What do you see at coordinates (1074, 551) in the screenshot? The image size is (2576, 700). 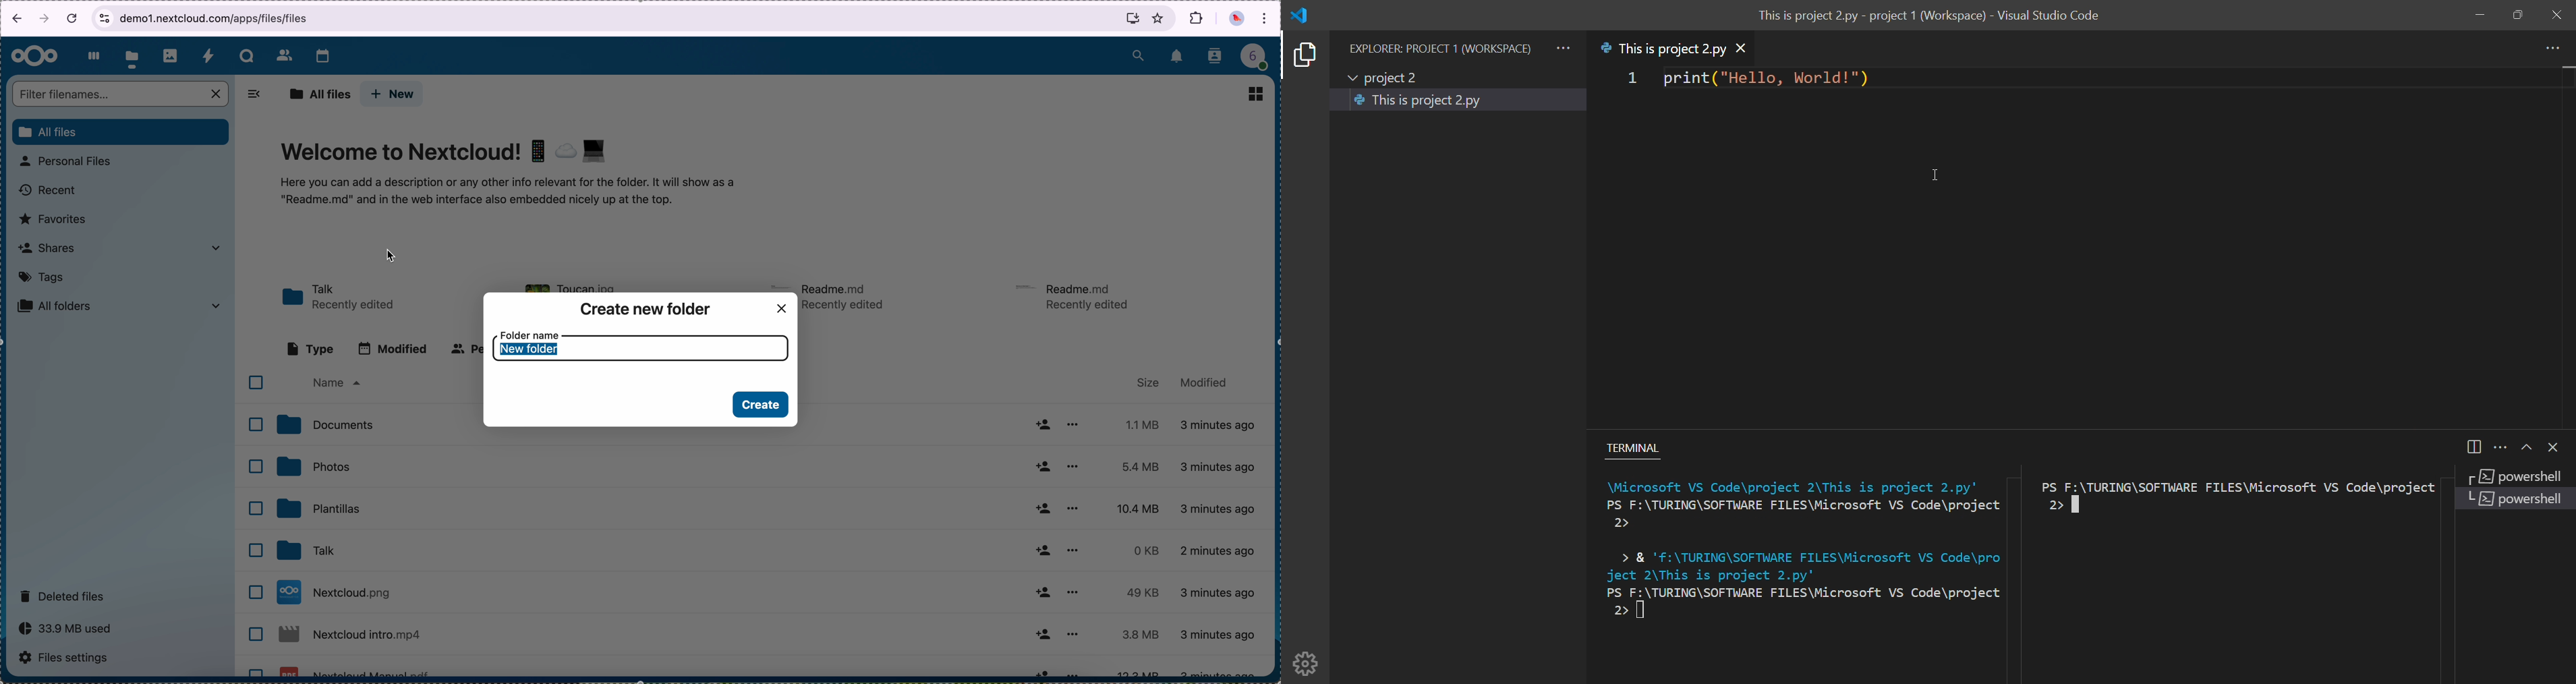 I see `more options` at bounding box center [1074, 551].